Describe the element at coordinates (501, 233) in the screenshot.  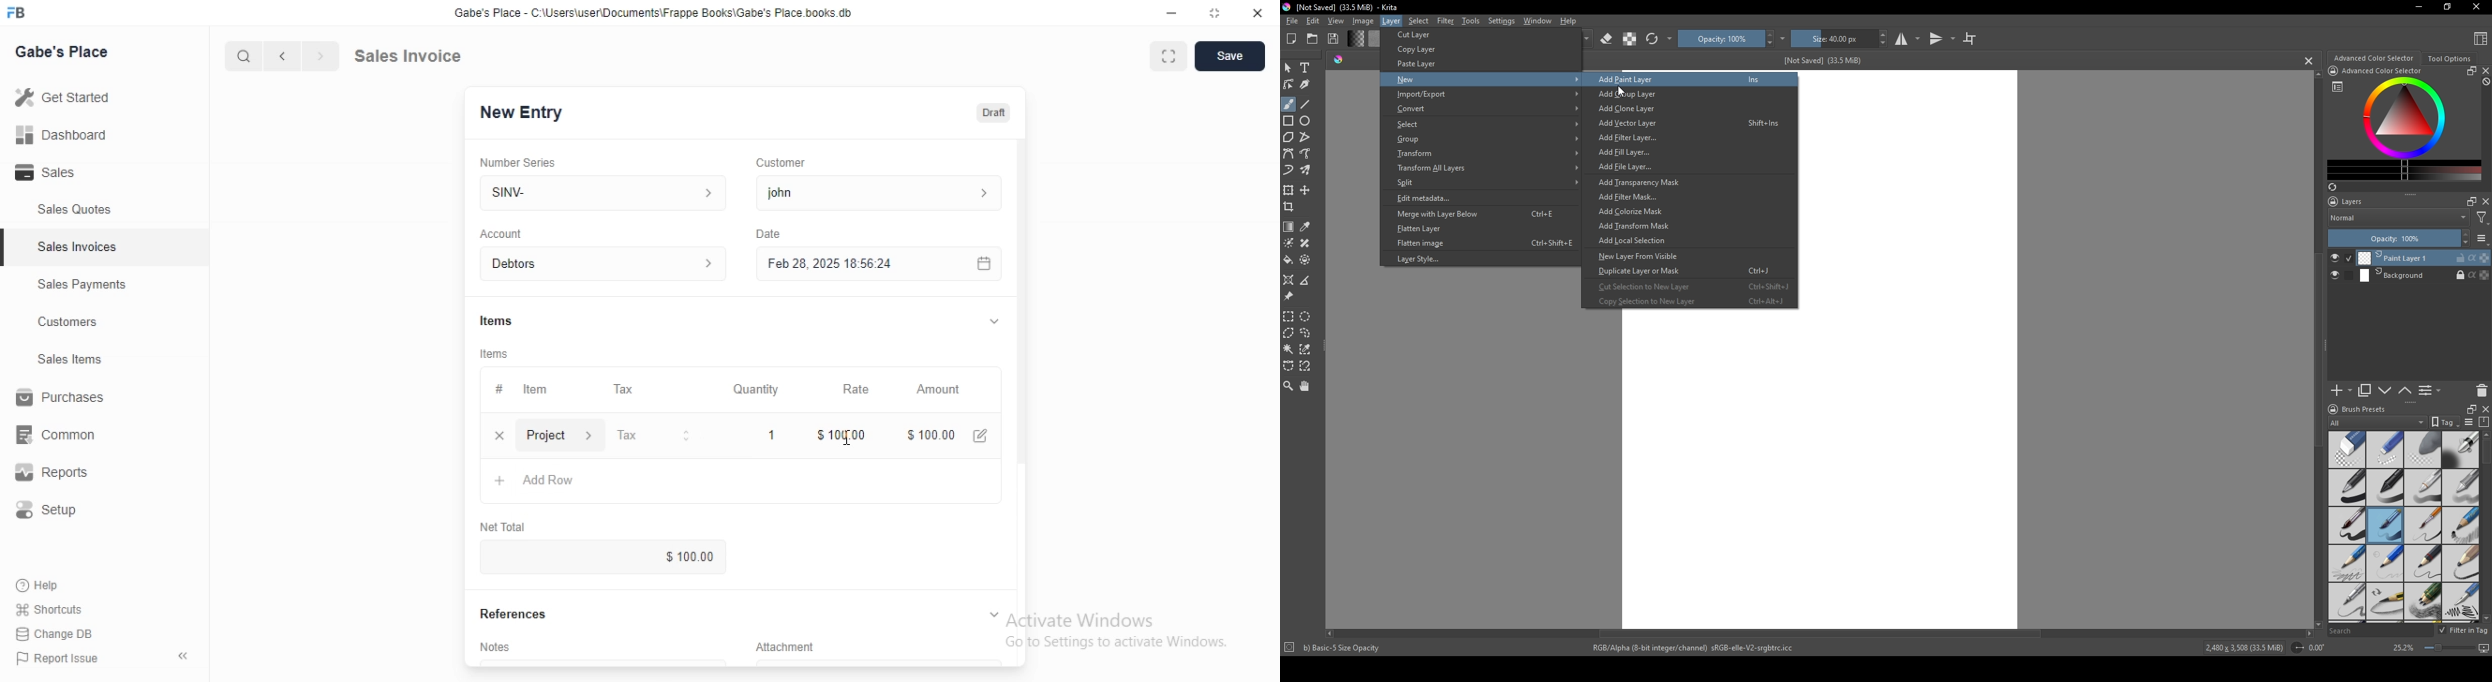
I see `‘Account` at that location.